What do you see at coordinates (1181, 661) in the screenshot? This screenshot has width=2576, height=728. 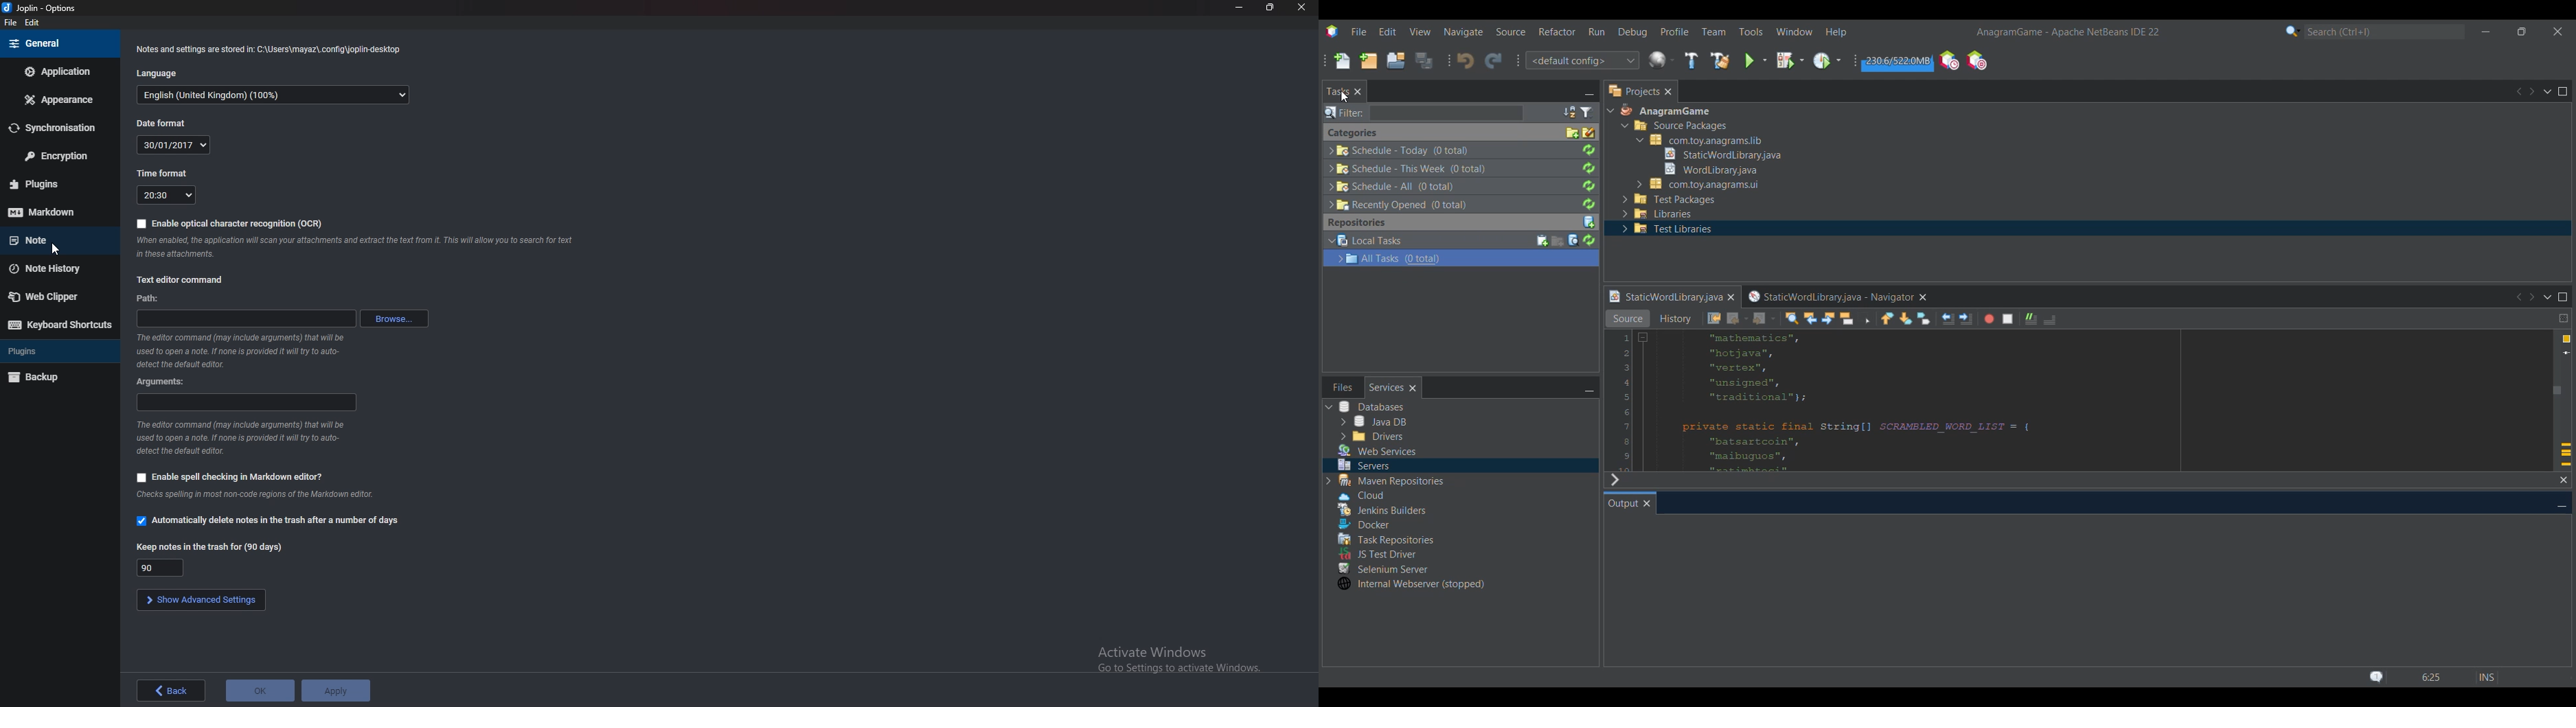 I see `Activate windows pop up` at bounding box center [1181, 661].